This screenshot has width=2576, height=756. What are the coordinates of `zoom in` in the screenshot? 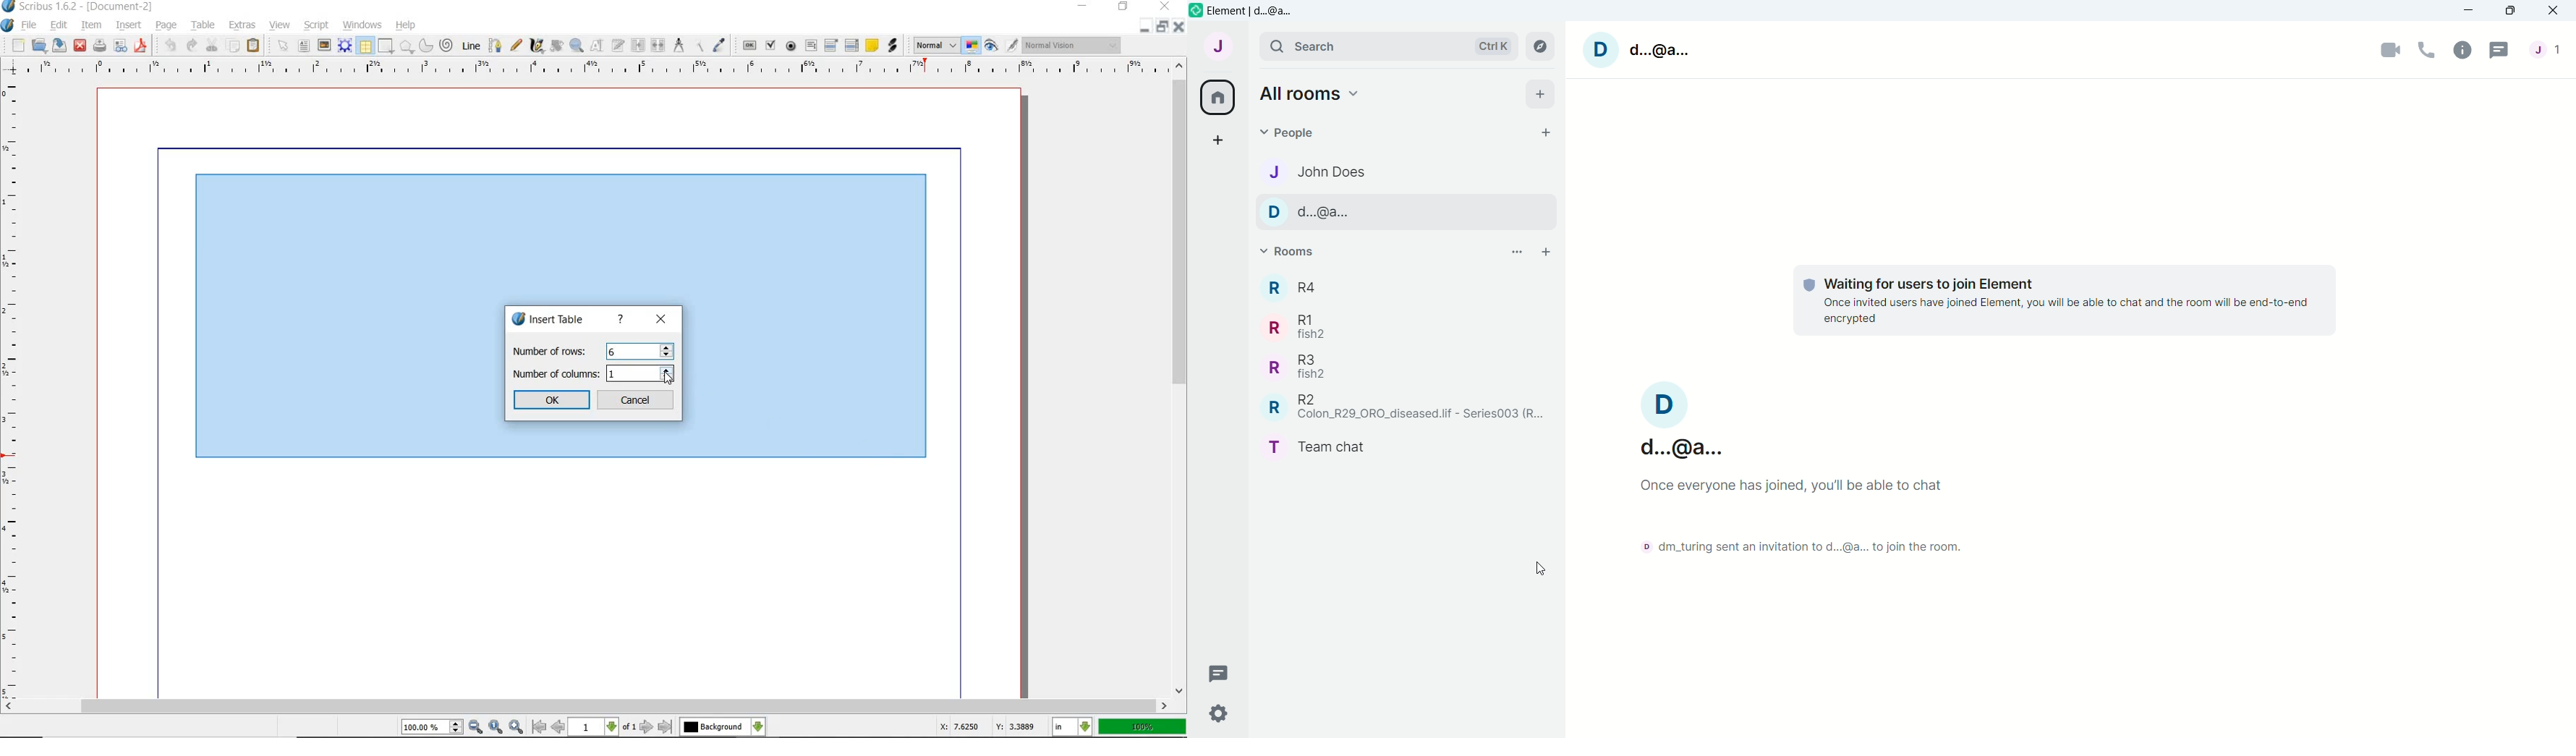 It's located at (515, 727).